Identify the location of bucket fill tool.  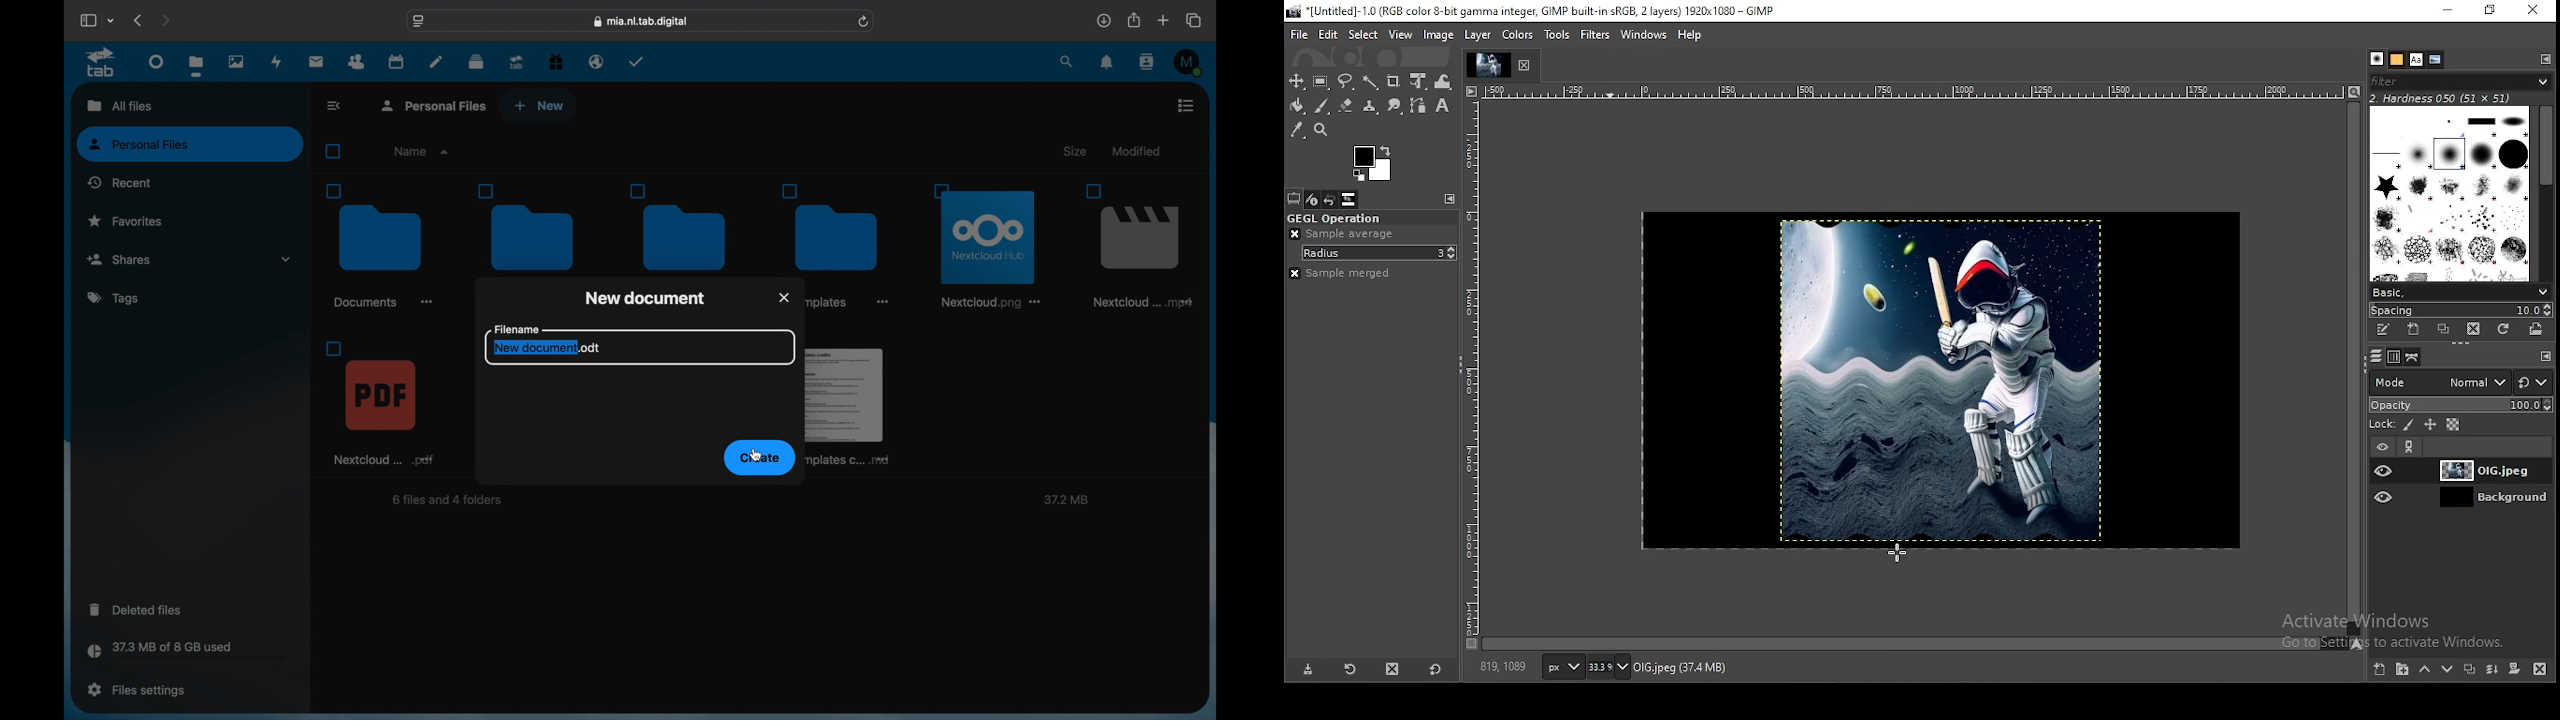
(1297, 107).